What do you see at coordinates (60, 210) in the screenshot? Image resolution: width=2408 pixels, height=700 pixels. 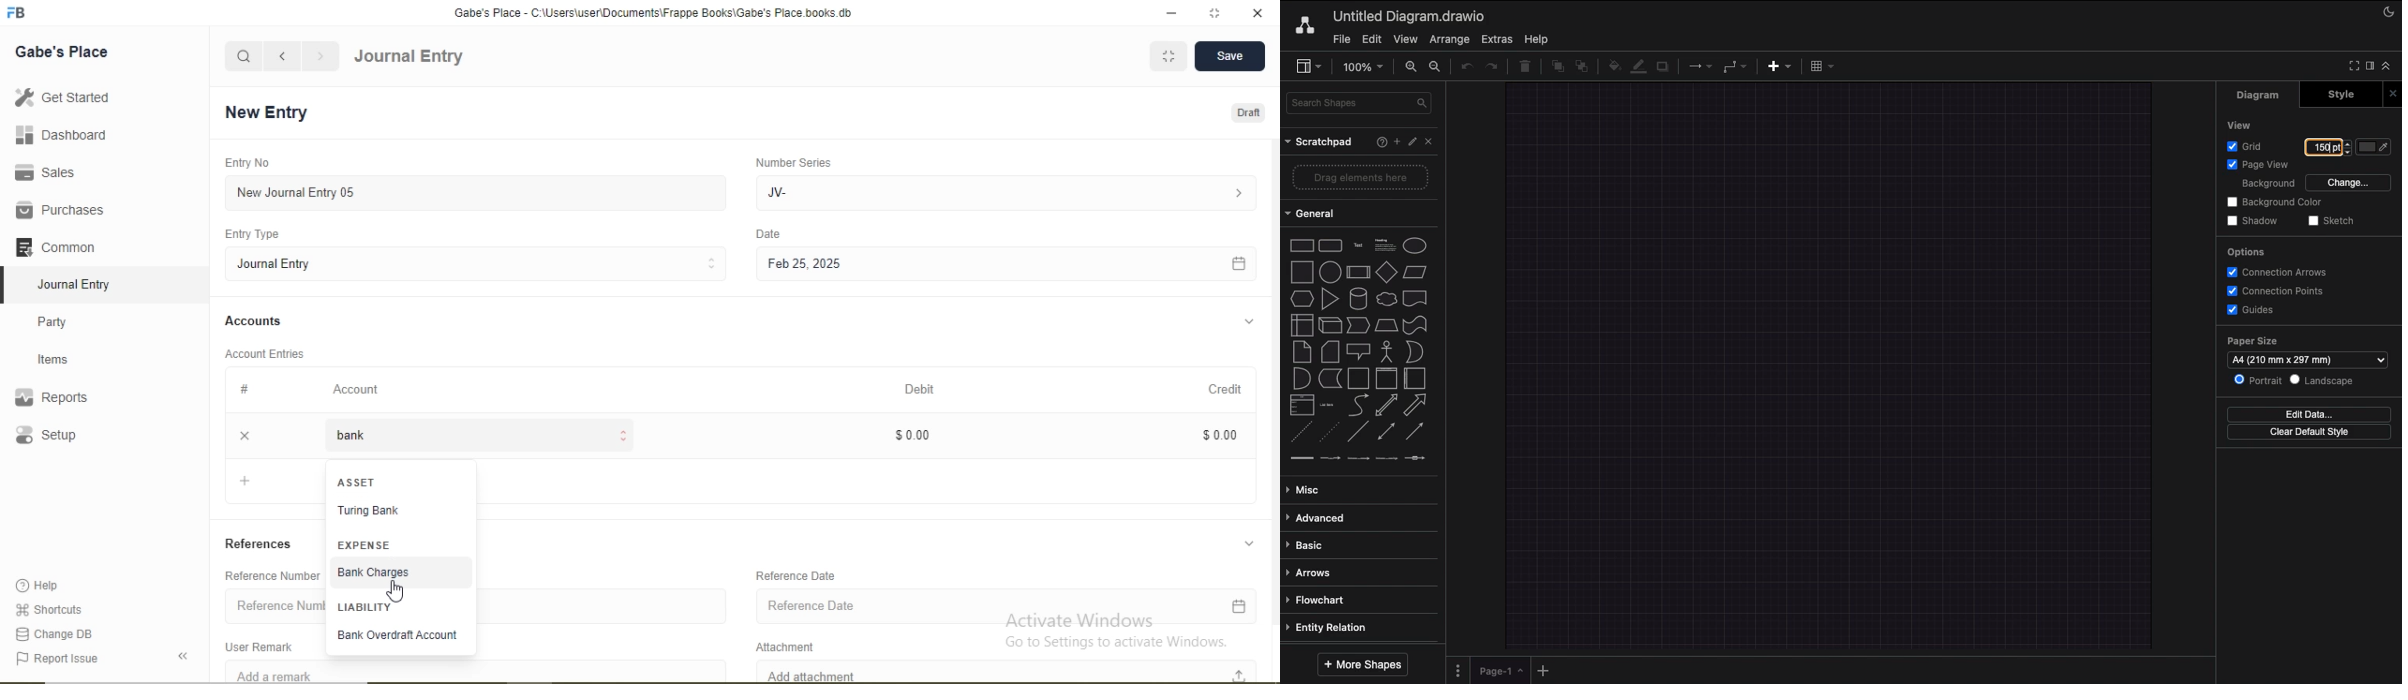 I see `Purchases` at bounding box center [60, 210].